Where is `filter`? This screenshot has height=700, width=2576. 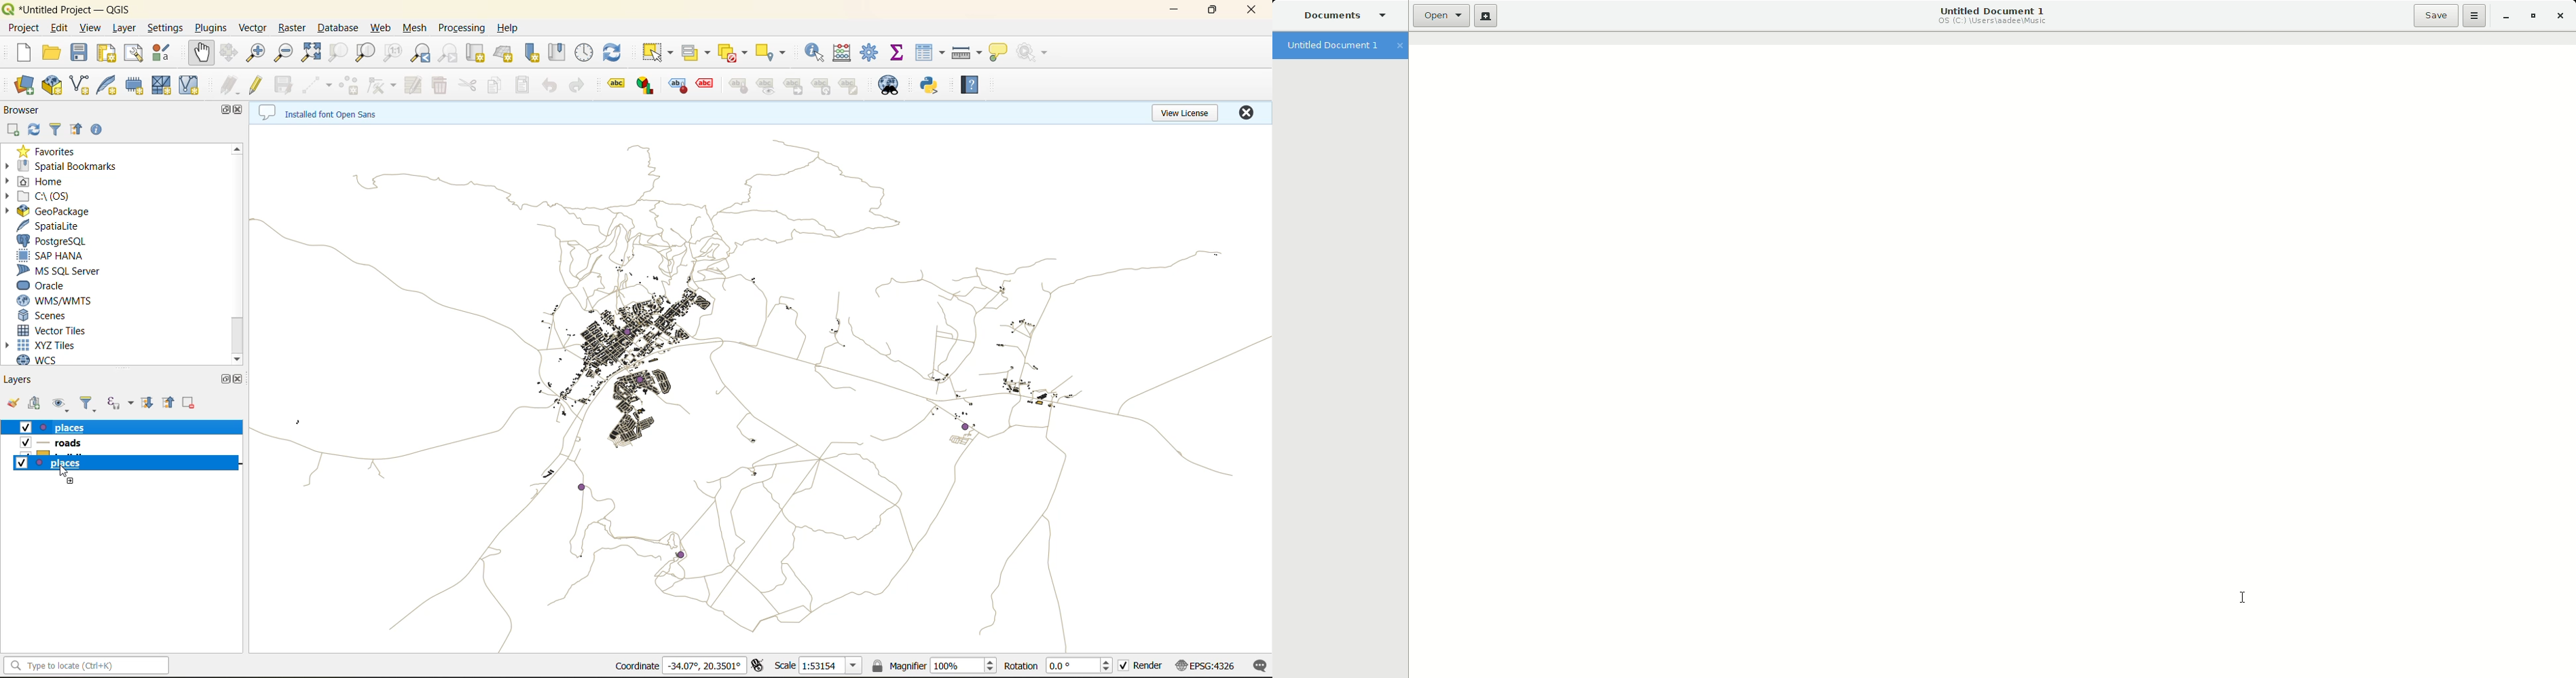
filter is located at coordinates (52, 131).